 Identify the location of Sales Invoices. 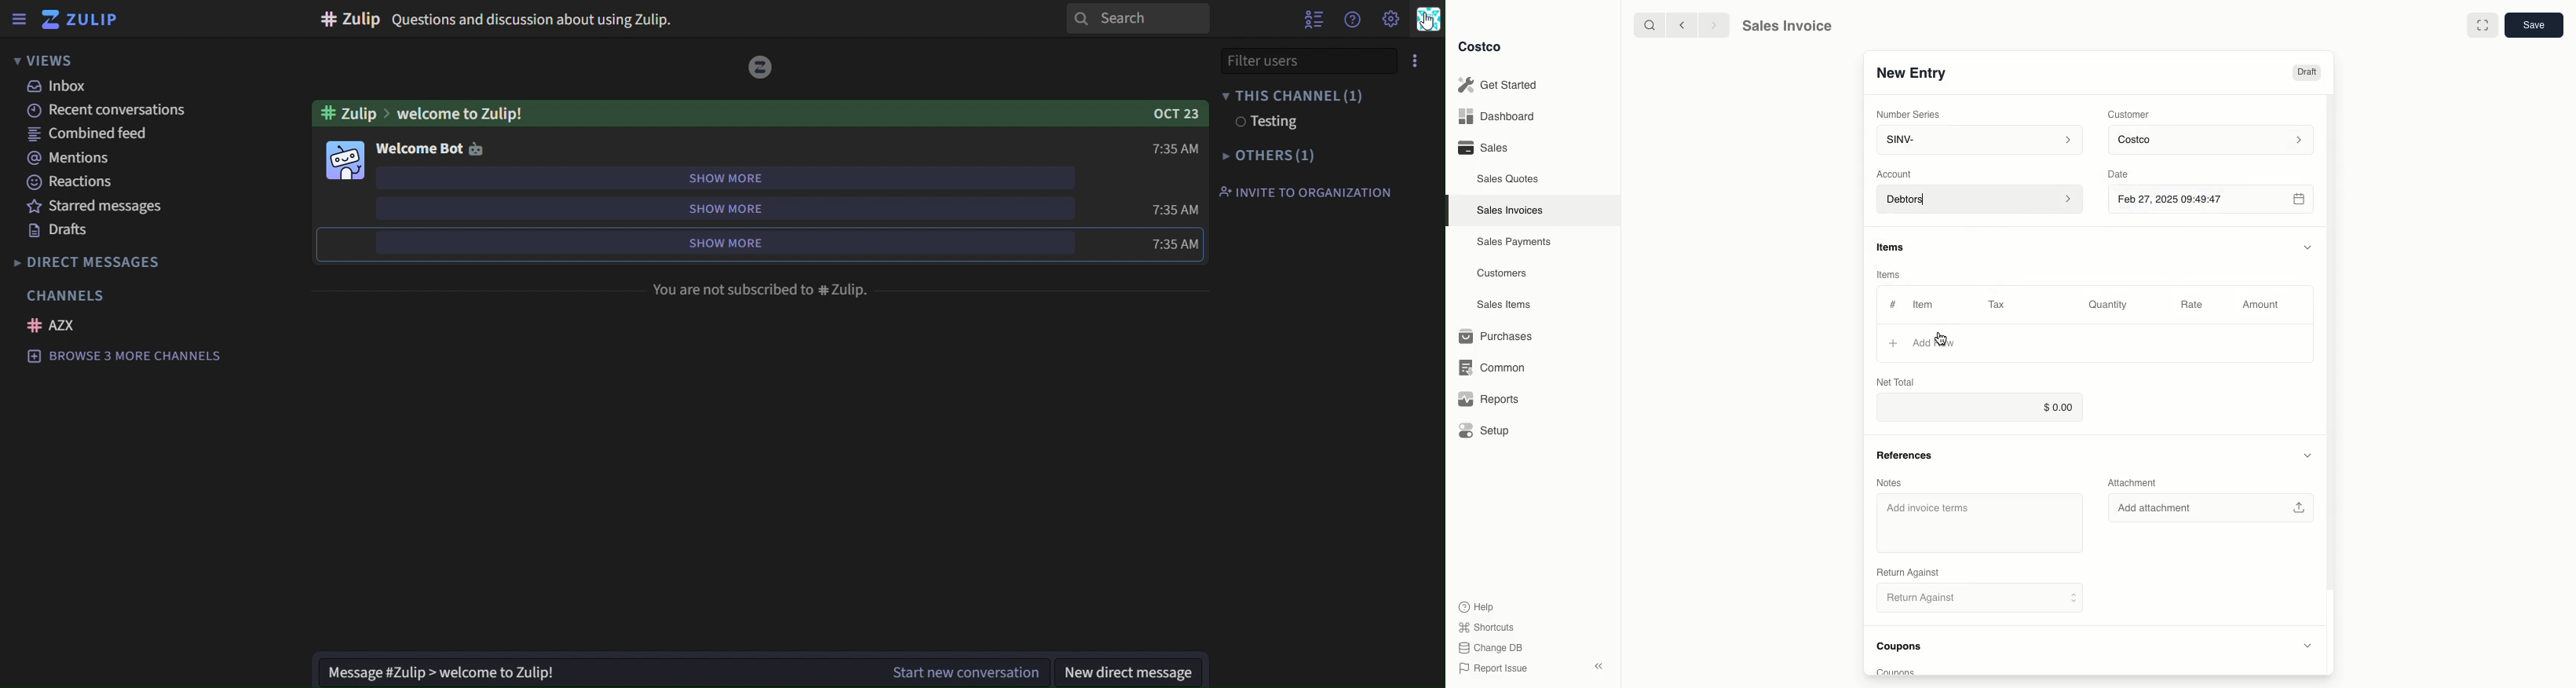
(1512, 210).